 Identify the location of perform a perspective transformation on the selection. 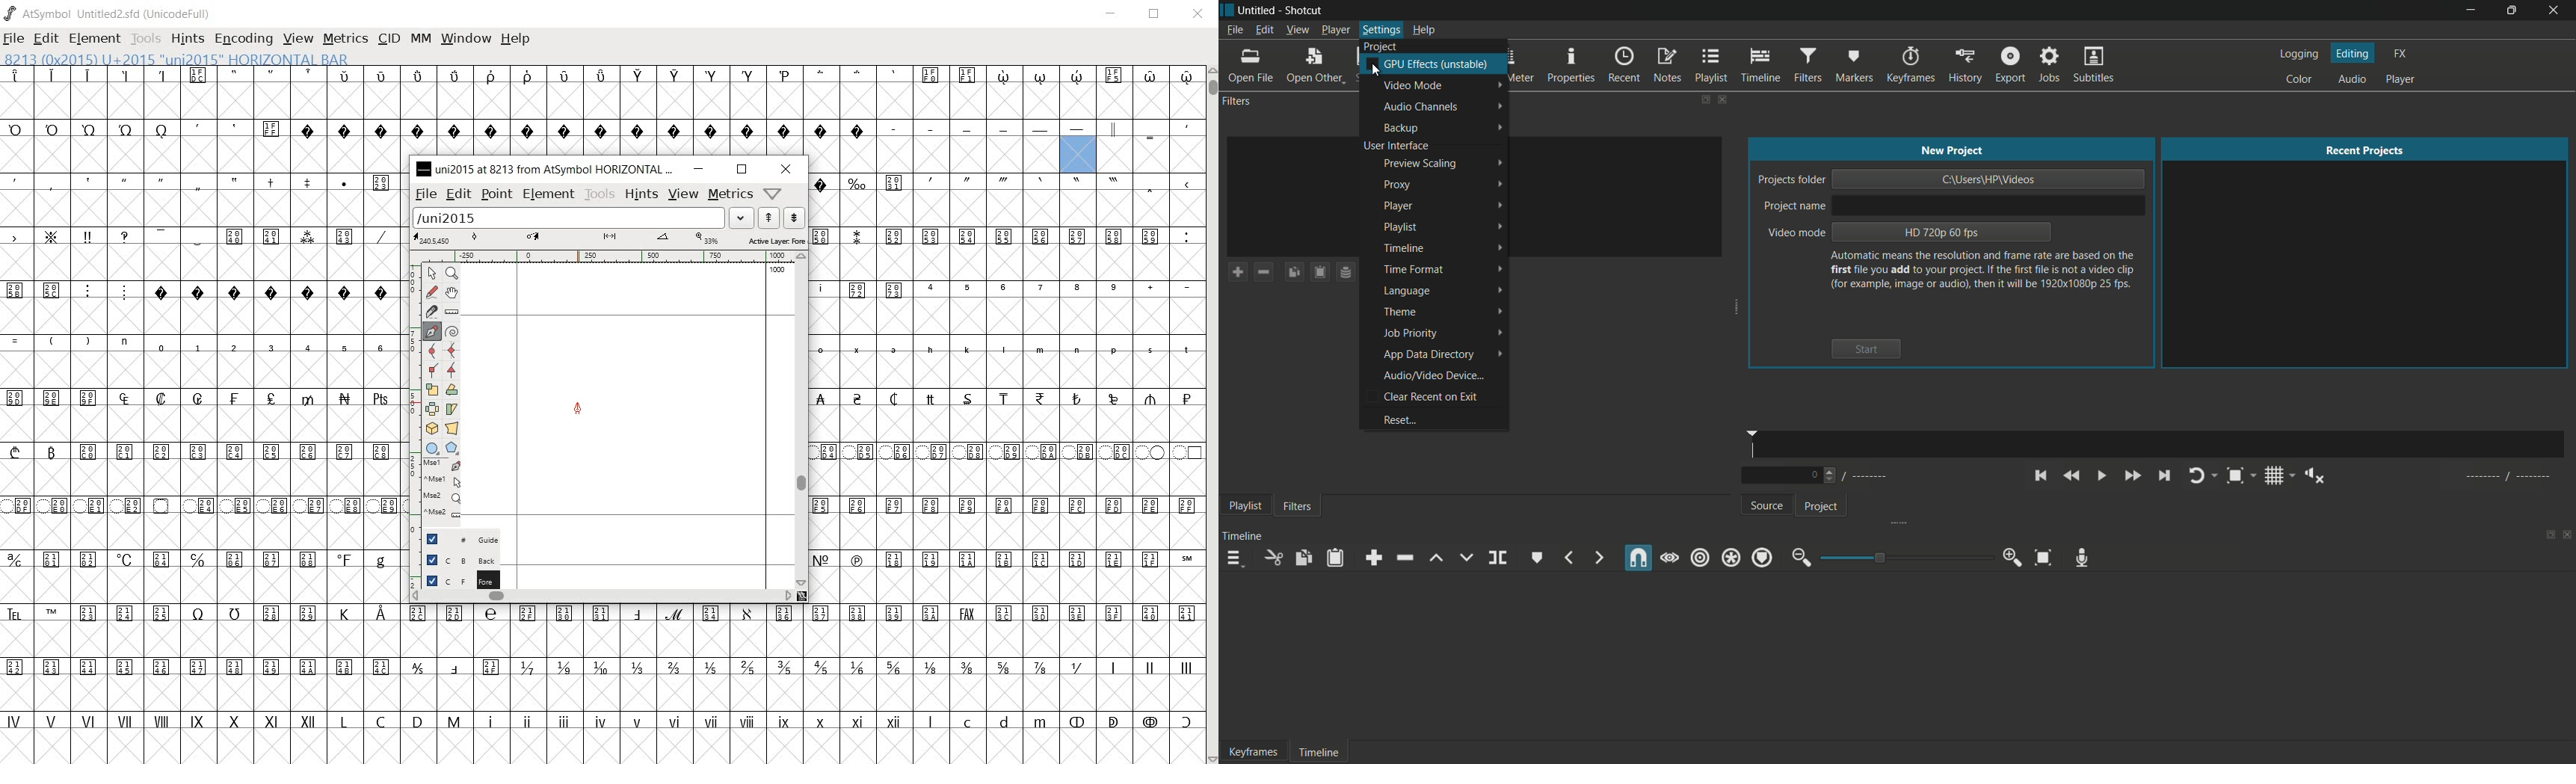
(452, 428).